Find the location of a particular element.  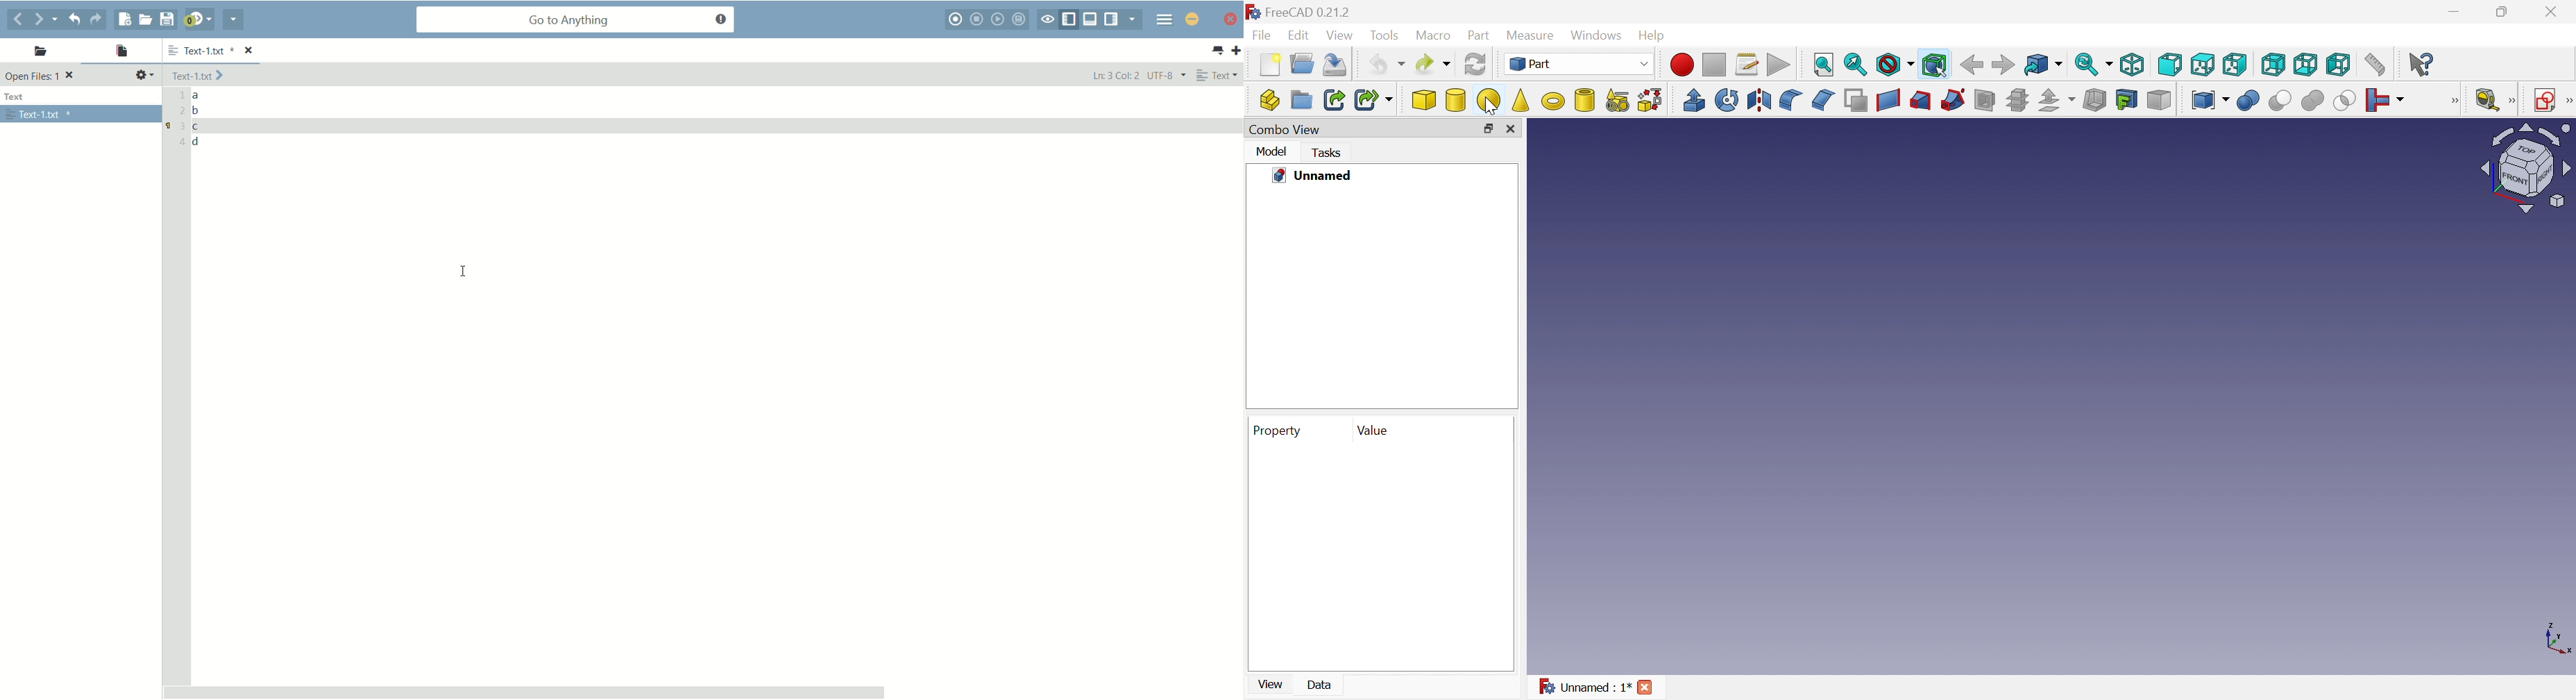

File is located at coordinates (1261, 35).